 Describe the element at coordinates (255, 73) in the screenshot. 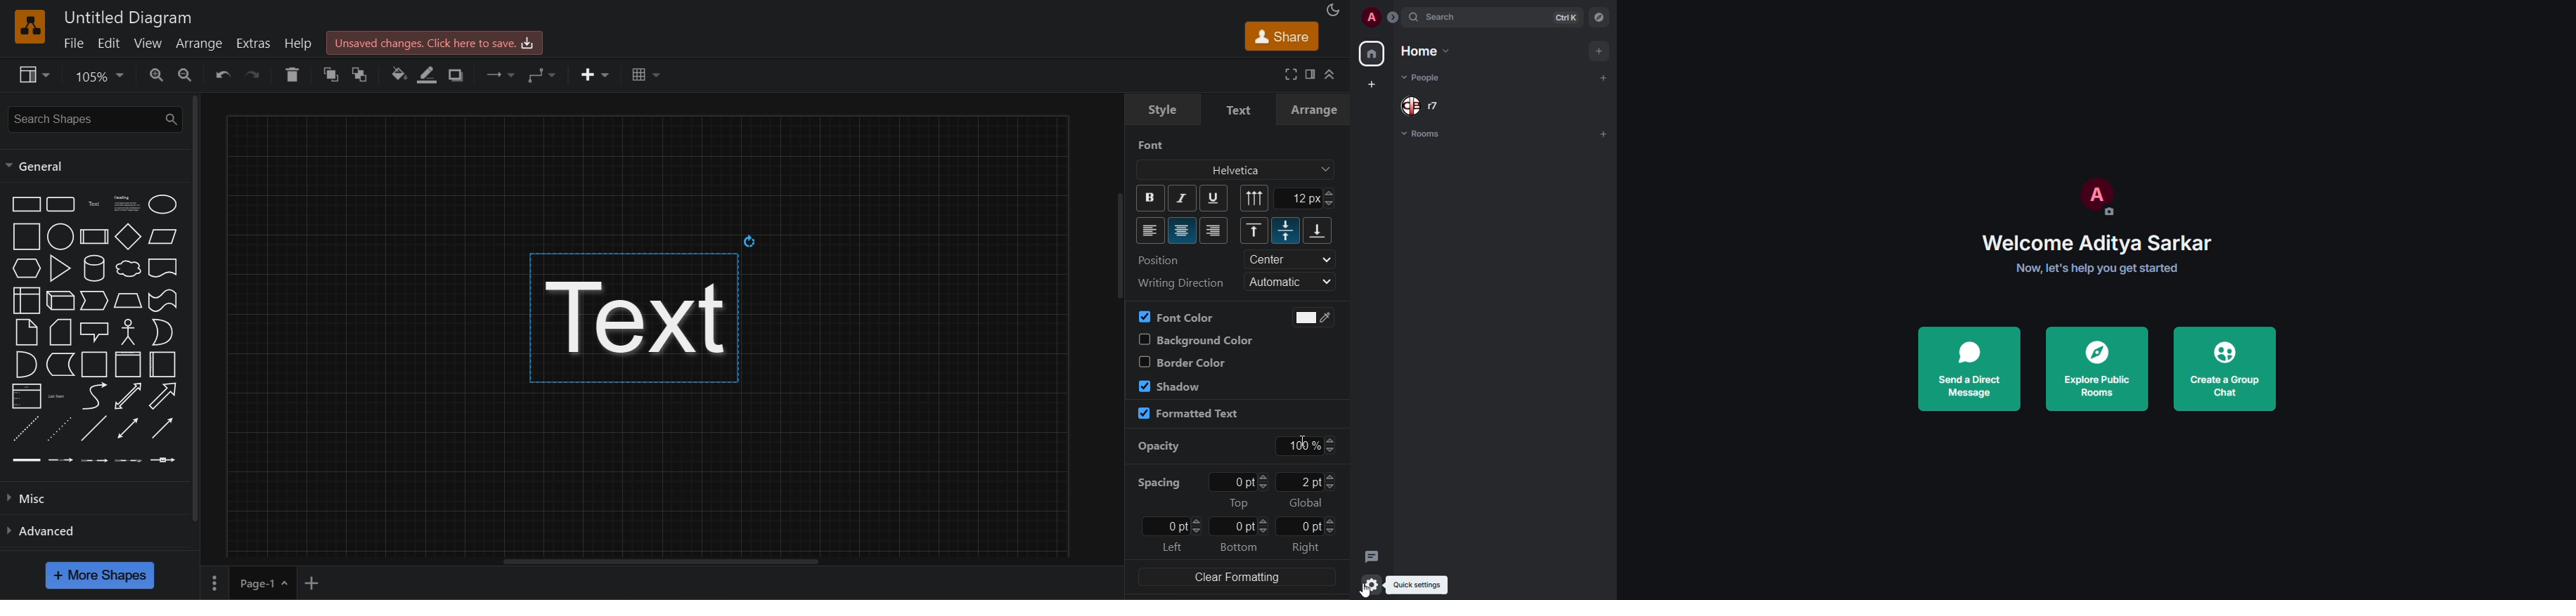

I see `redo` at that location.